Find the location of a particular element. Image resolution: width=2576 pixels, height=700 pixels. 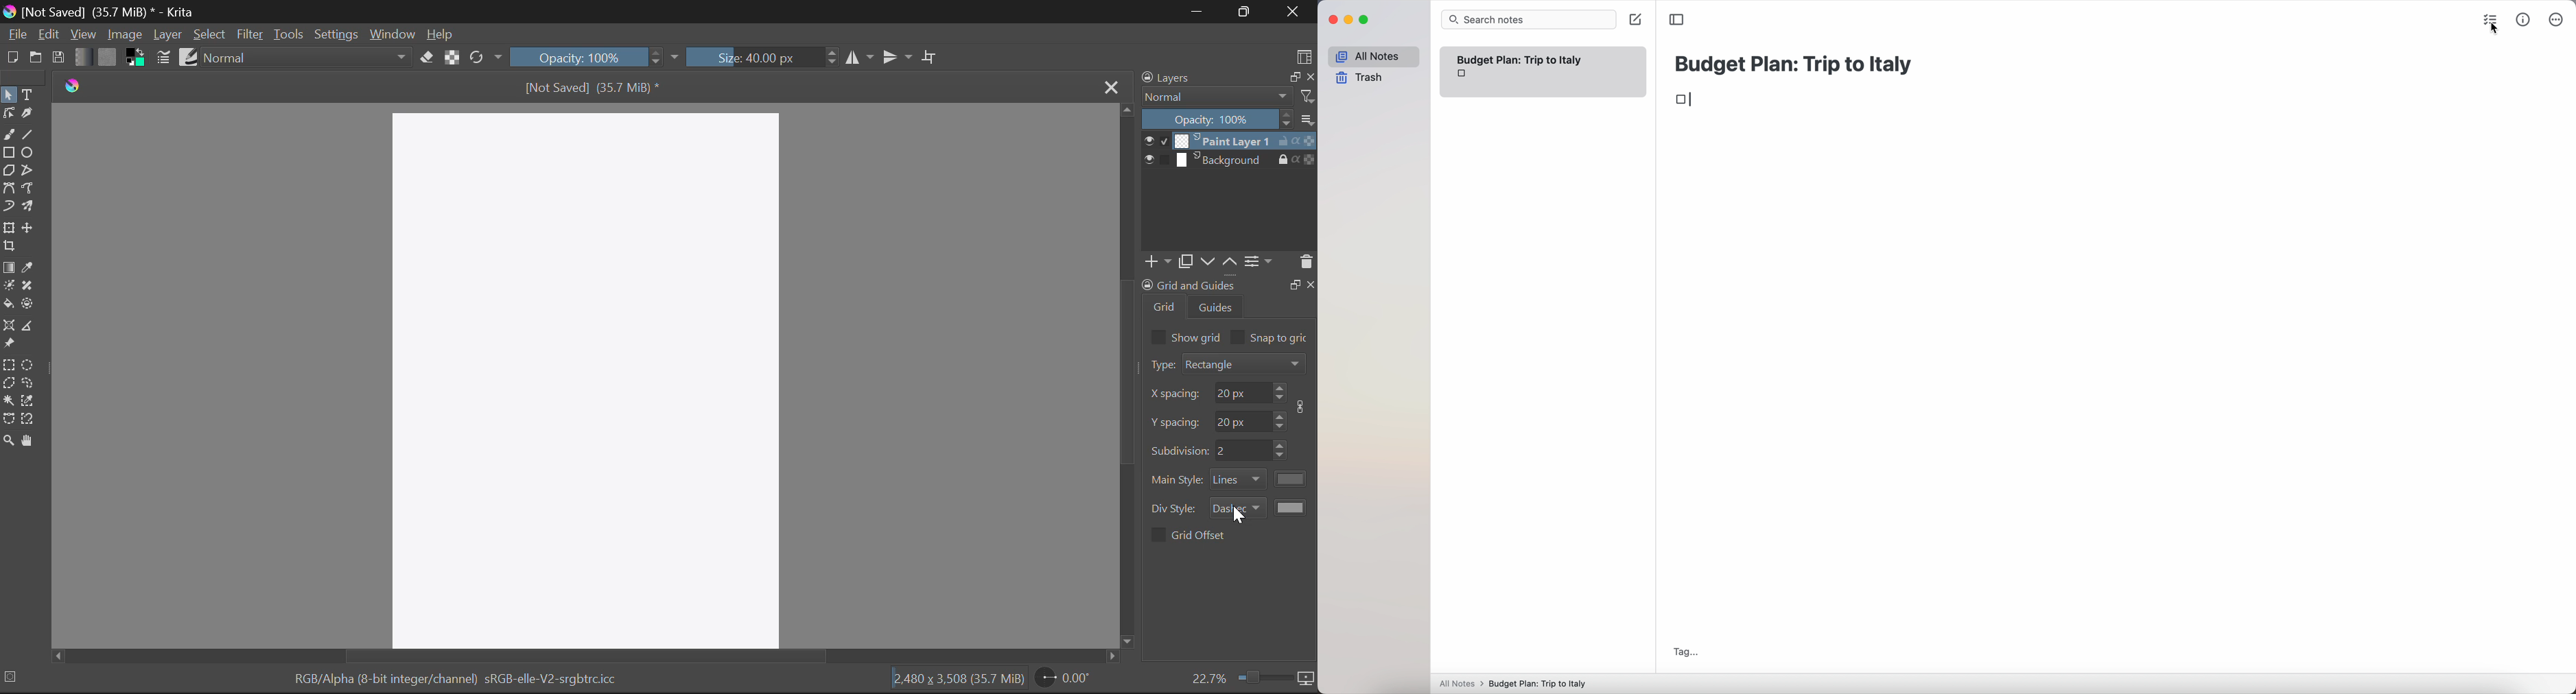

Assistant Tool is located at coordinates (10, 326).